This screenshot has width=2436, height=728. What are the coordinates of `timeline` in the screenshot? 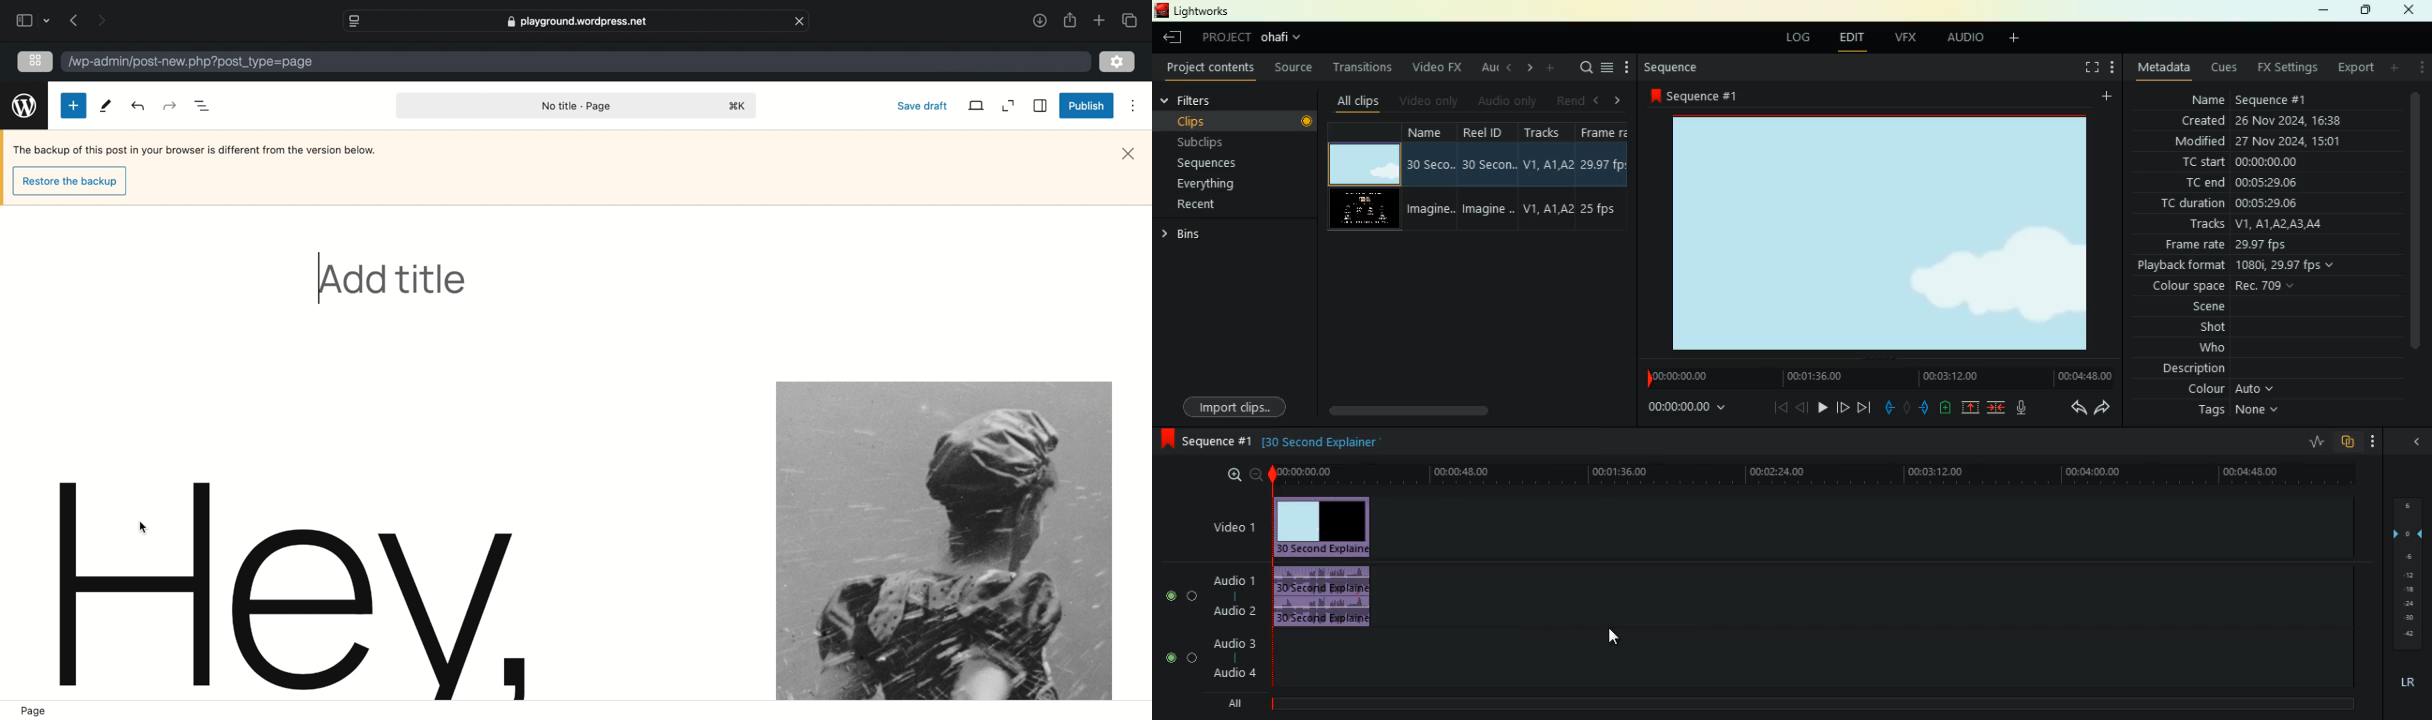 It's located at (1818, 473).